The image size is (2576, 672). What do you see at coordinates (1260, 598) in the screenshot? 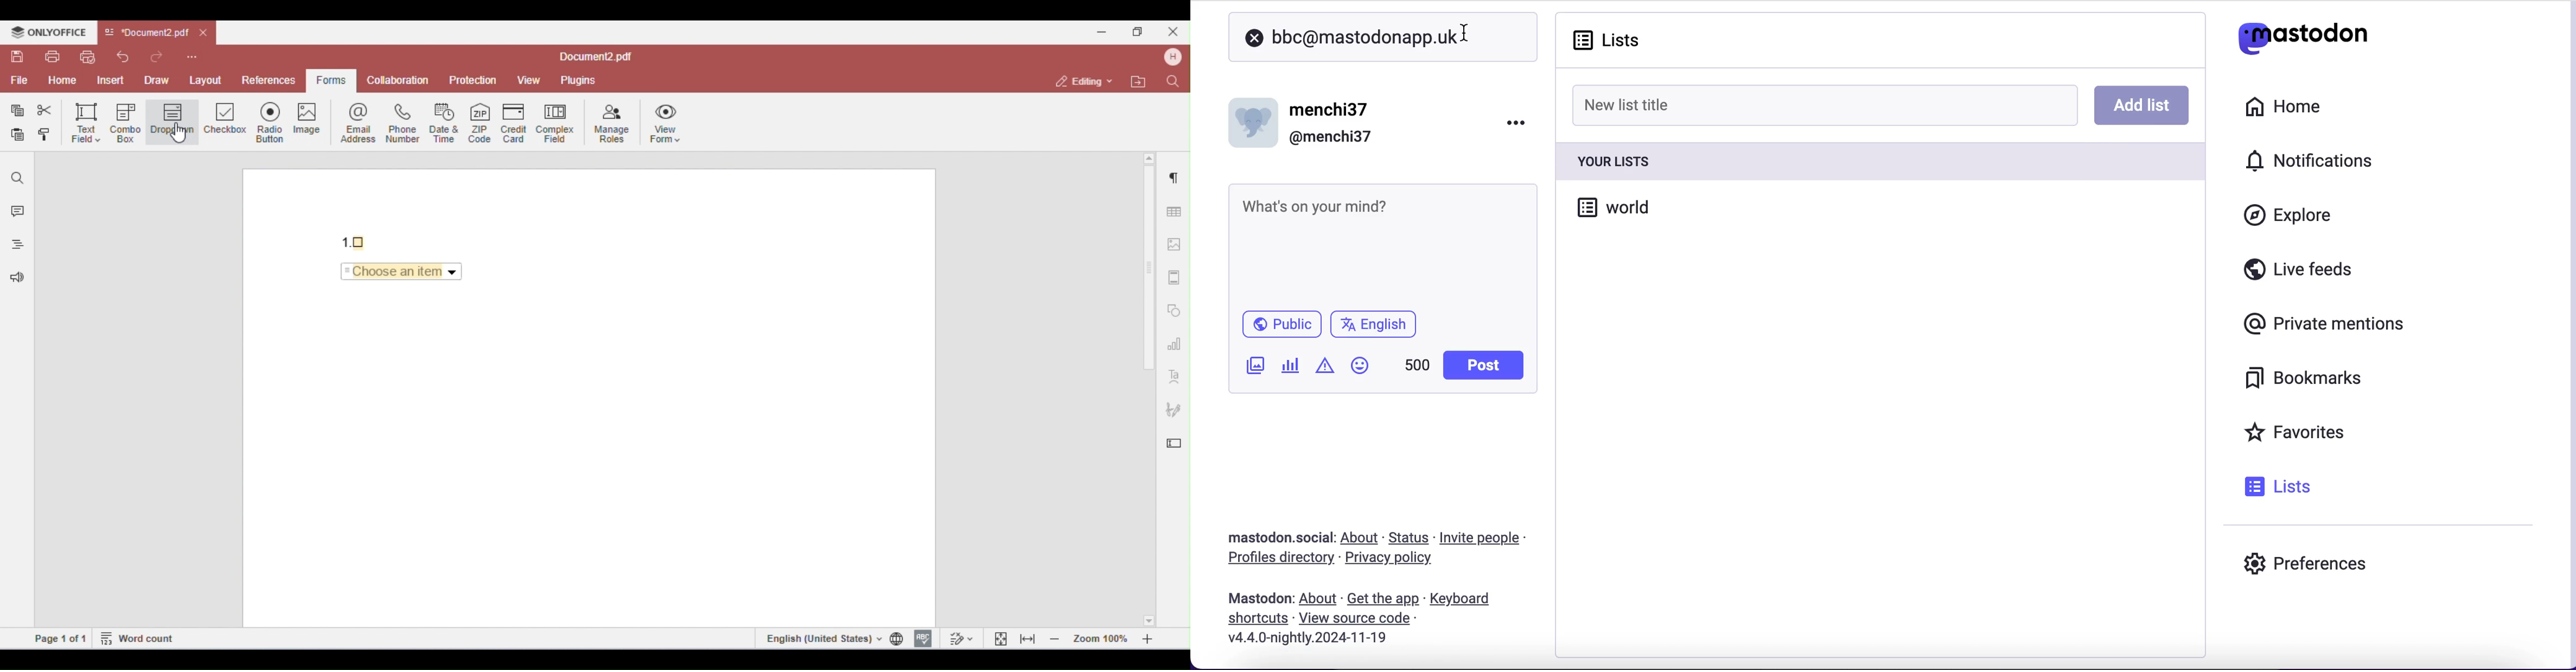
I see `mastodon` at bounding box center [1260, 598].